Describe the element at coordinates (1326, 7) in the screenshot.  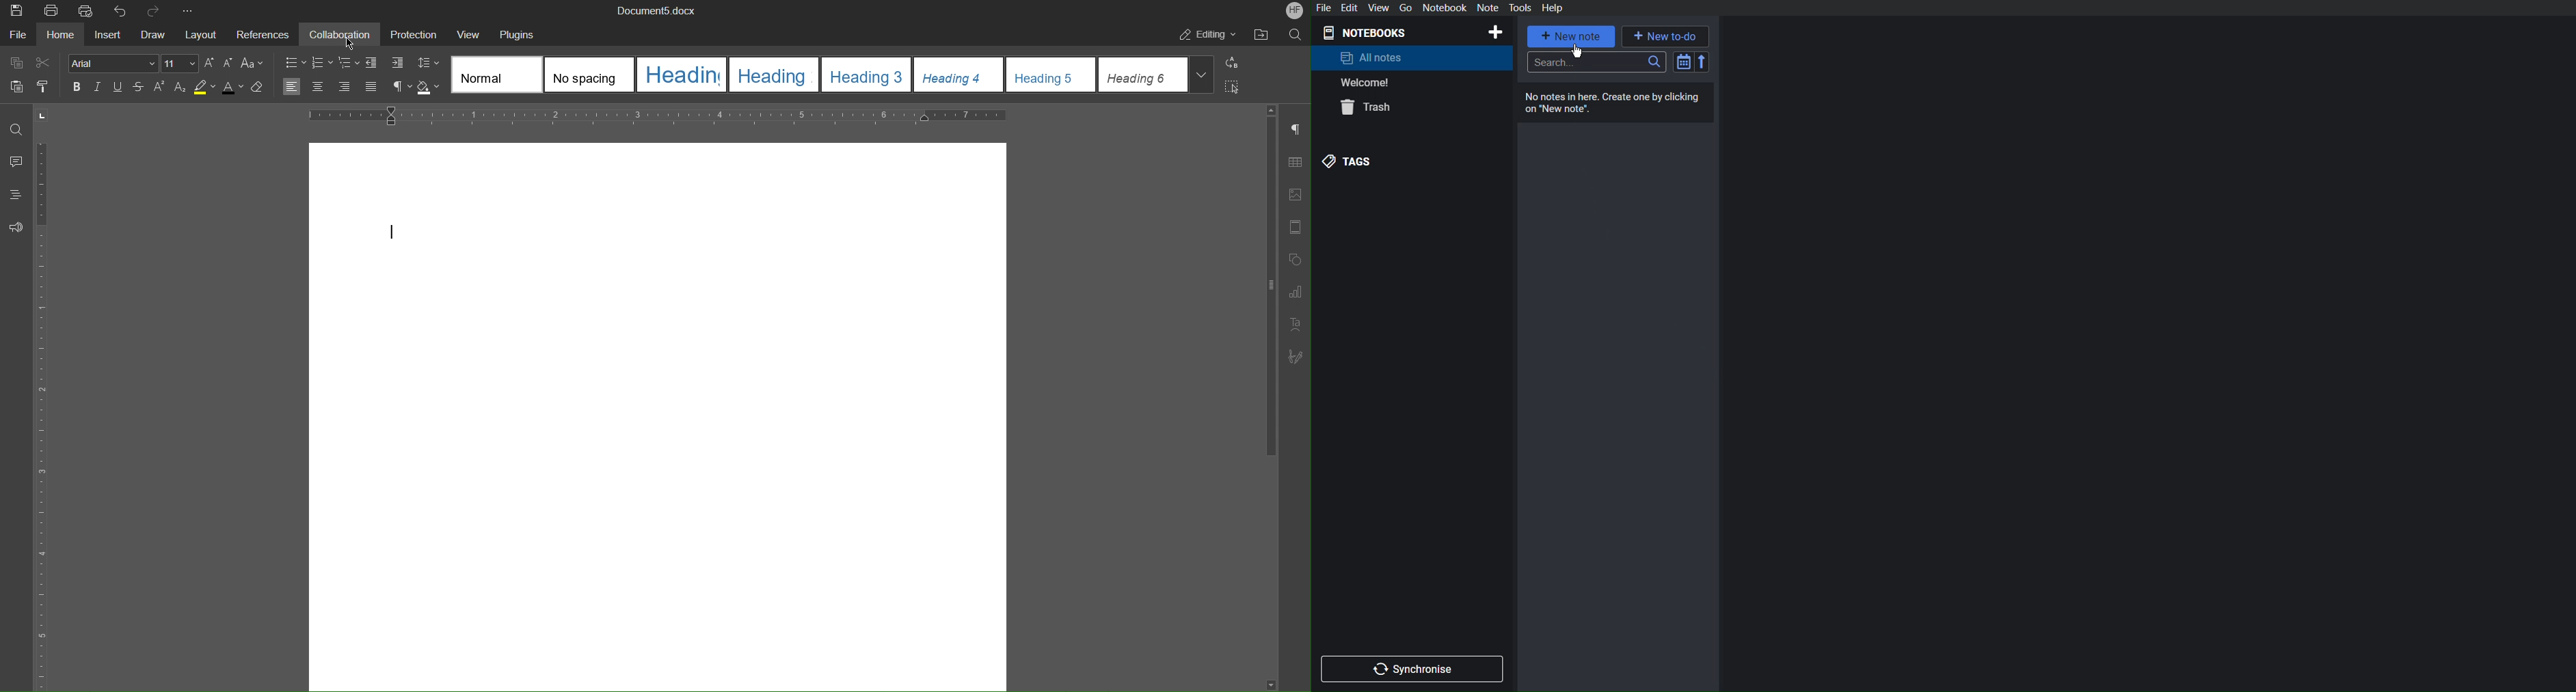
I see `File` at that location.